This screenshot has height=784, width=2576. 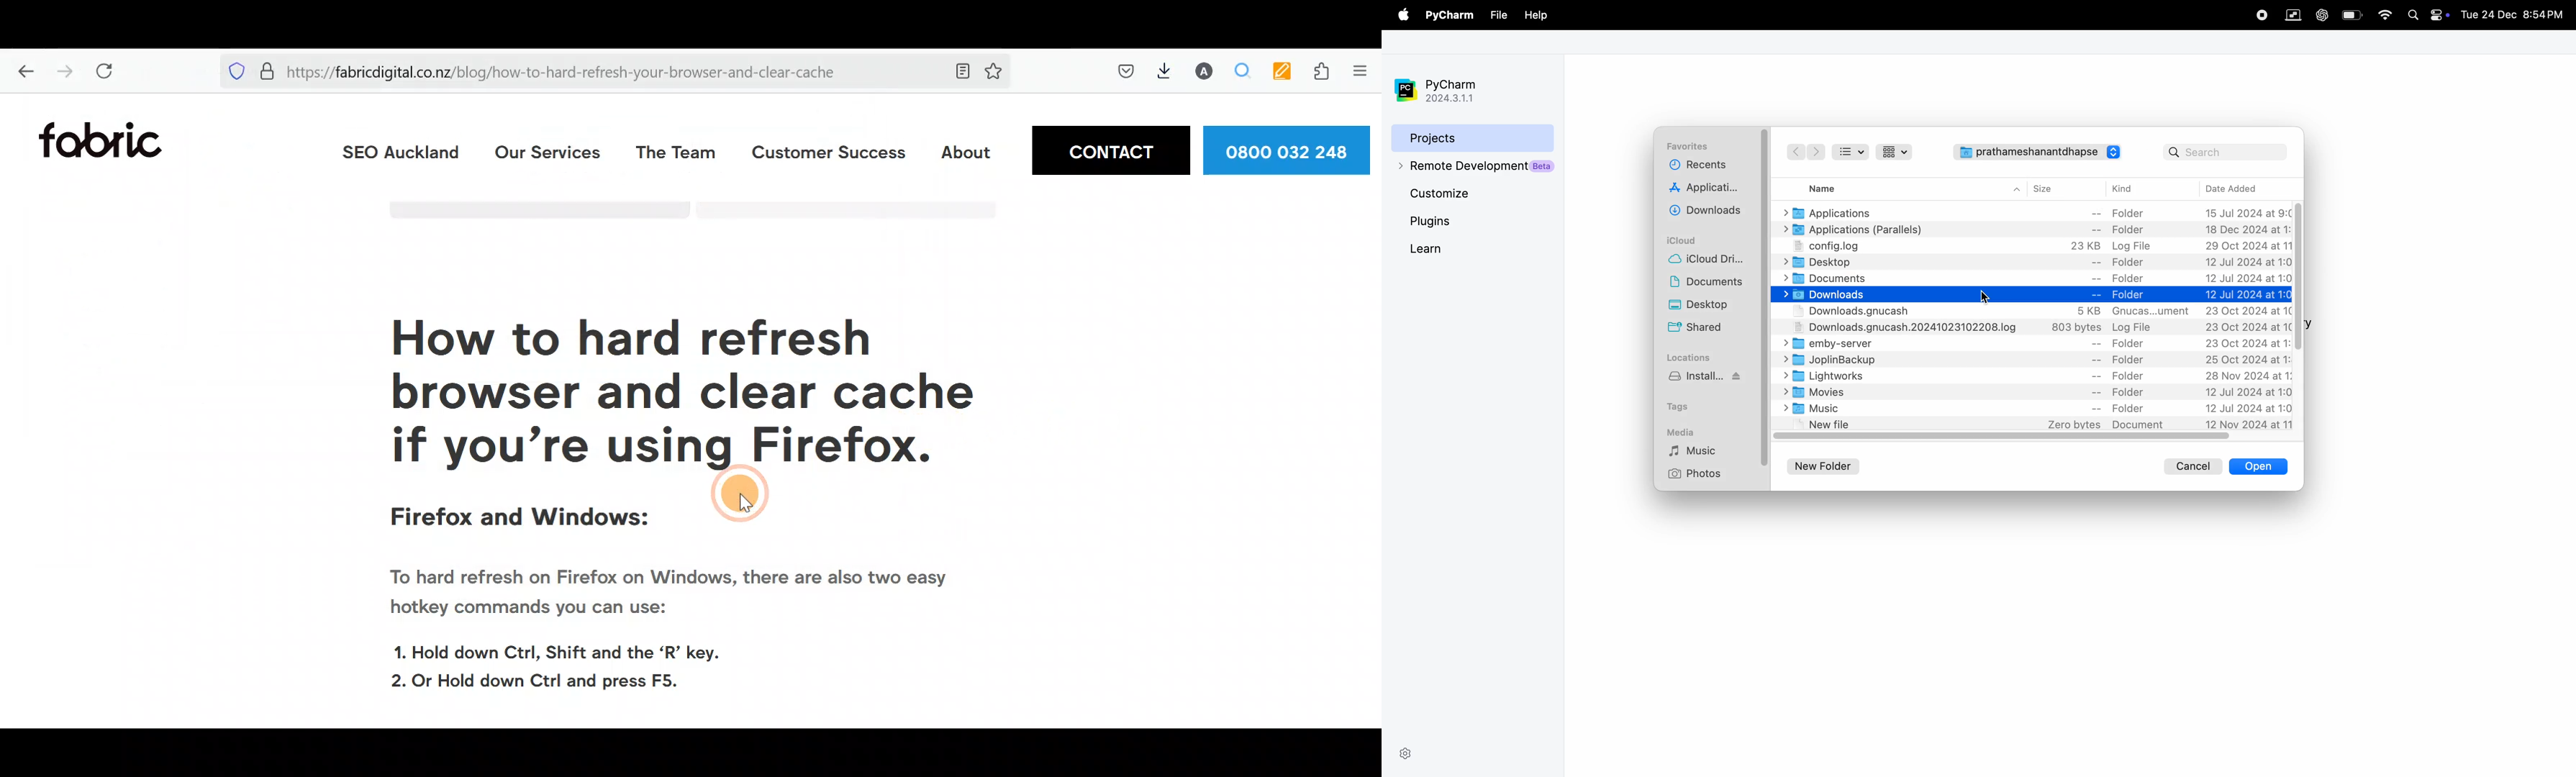 What do you see at coordinates (2383, 15) in the screenshot?
I see `wifi` at bounding box center [2383, 15].